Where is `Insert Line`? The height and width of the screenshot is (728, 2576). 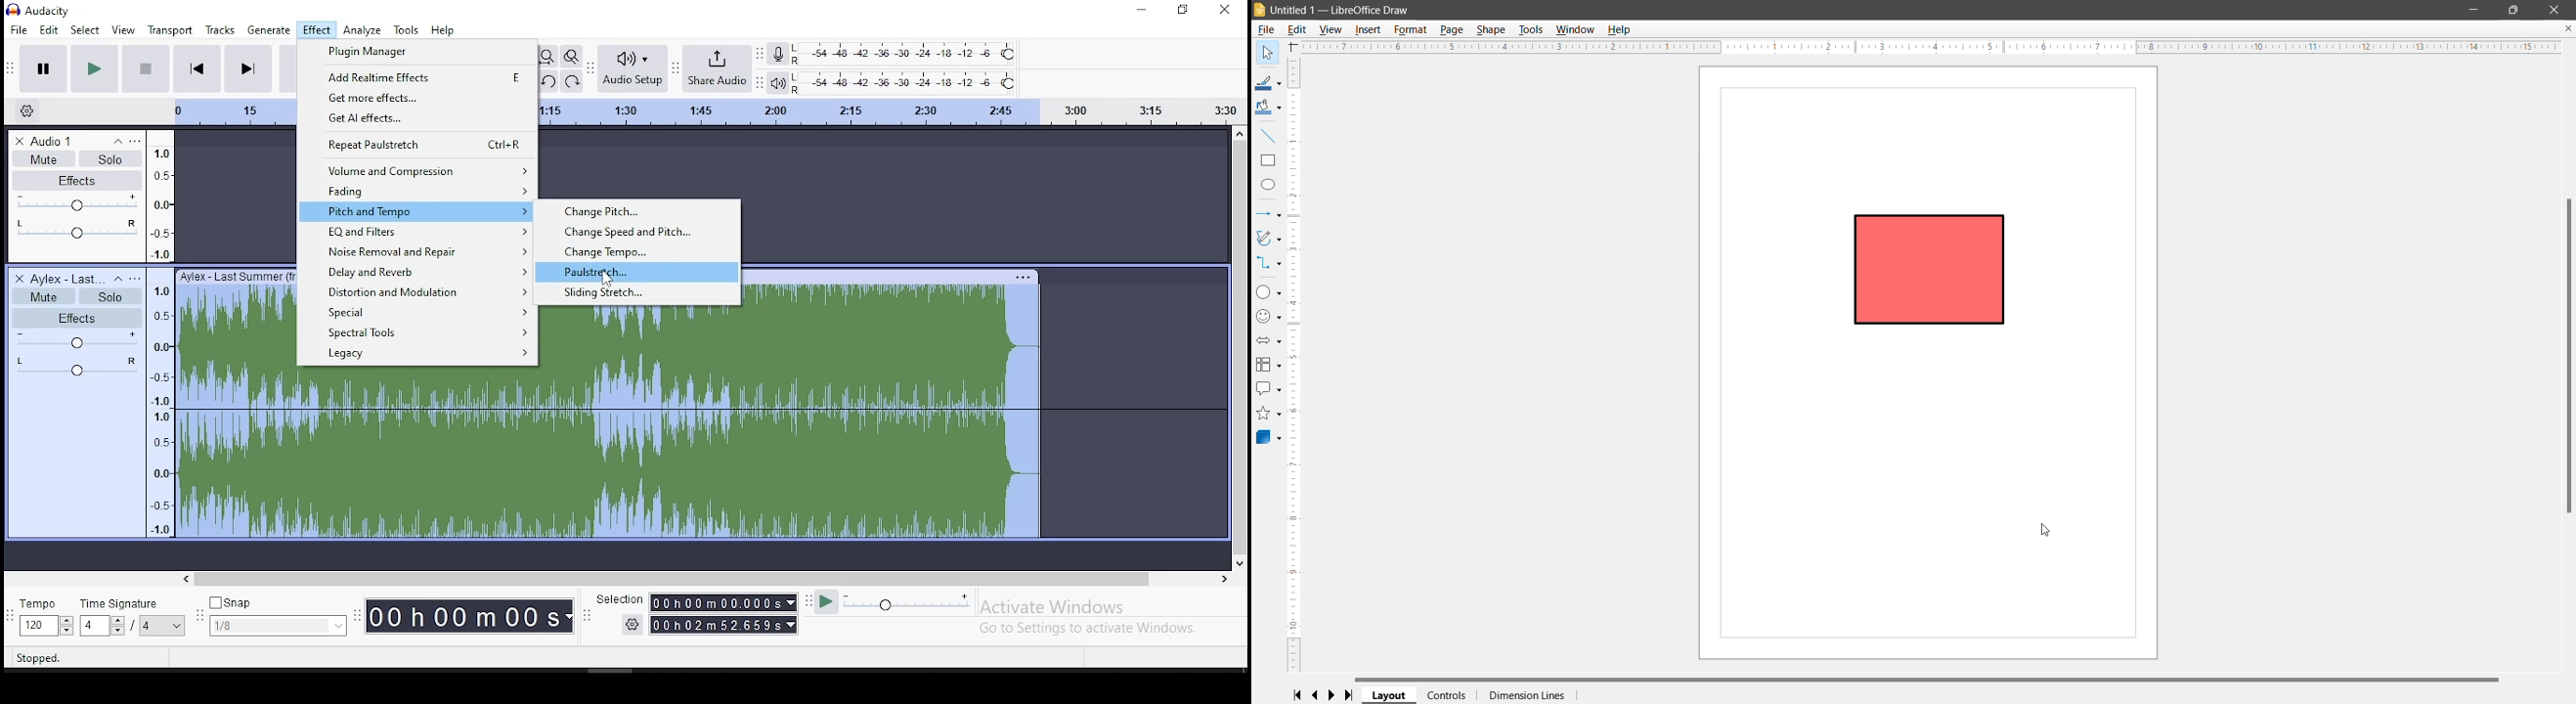 Insert Line is located at coordinates (1269, 136).